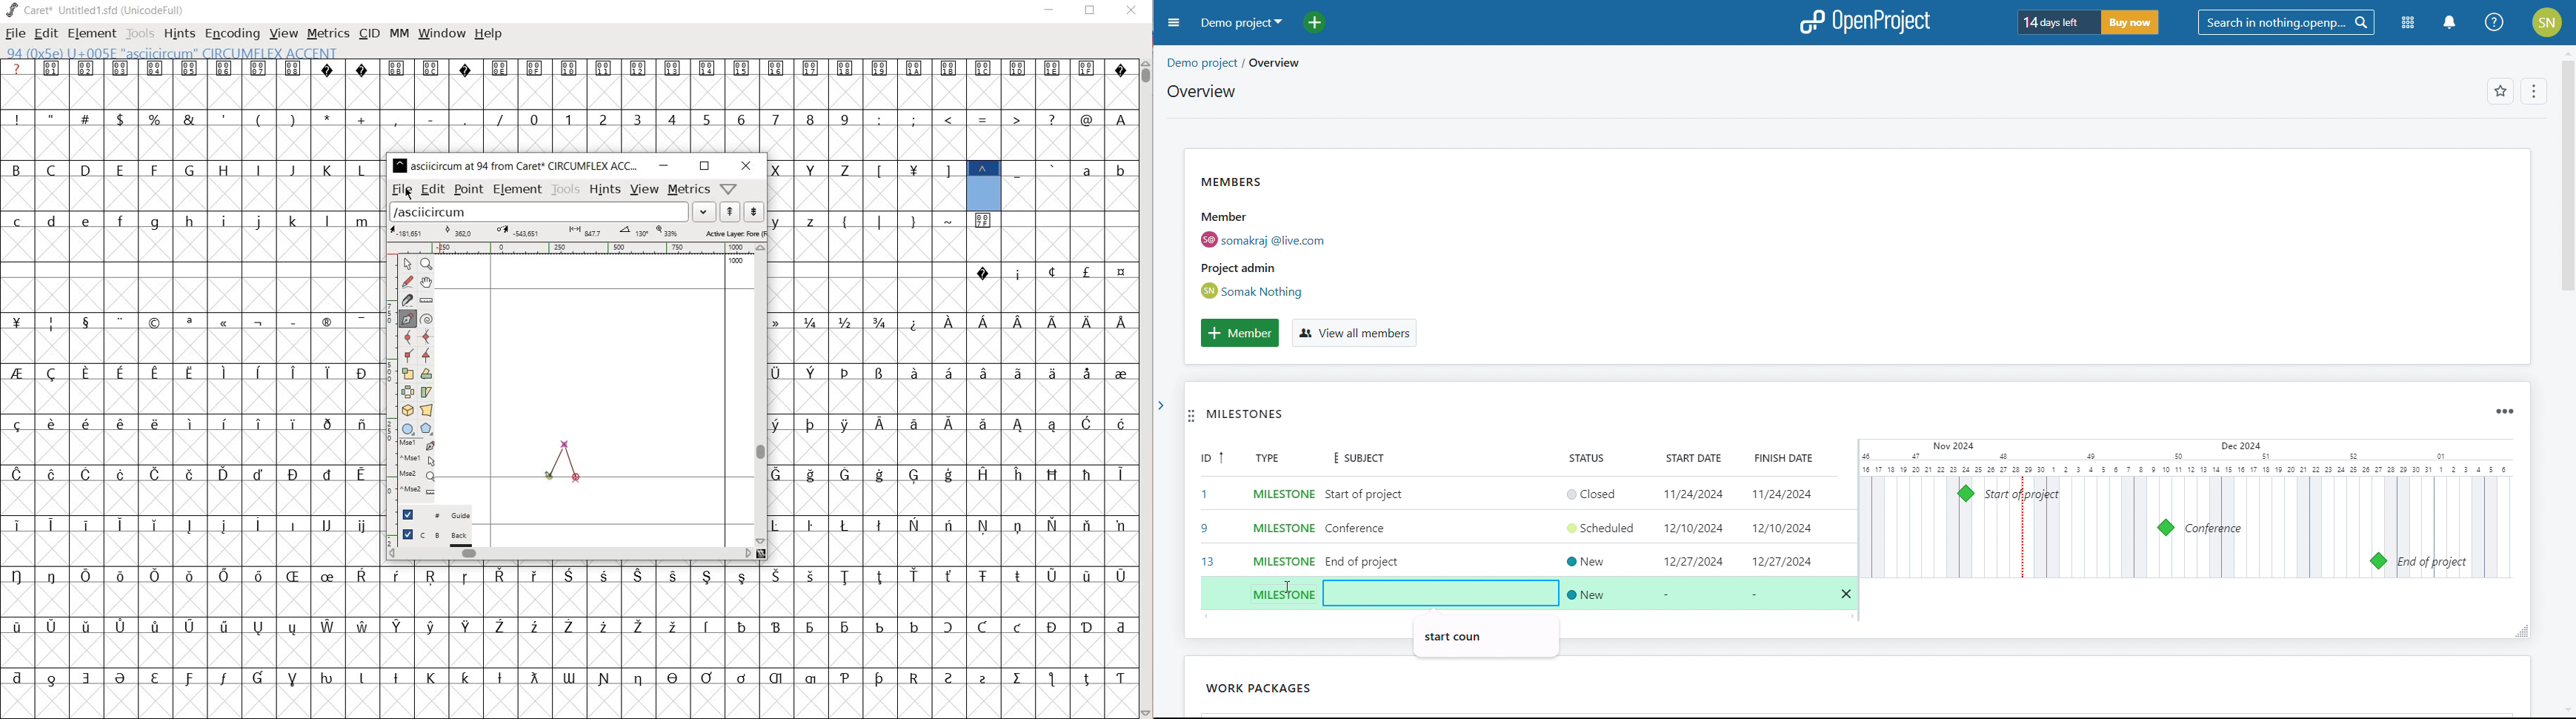  I want to click on add member, so click(1239, 333).